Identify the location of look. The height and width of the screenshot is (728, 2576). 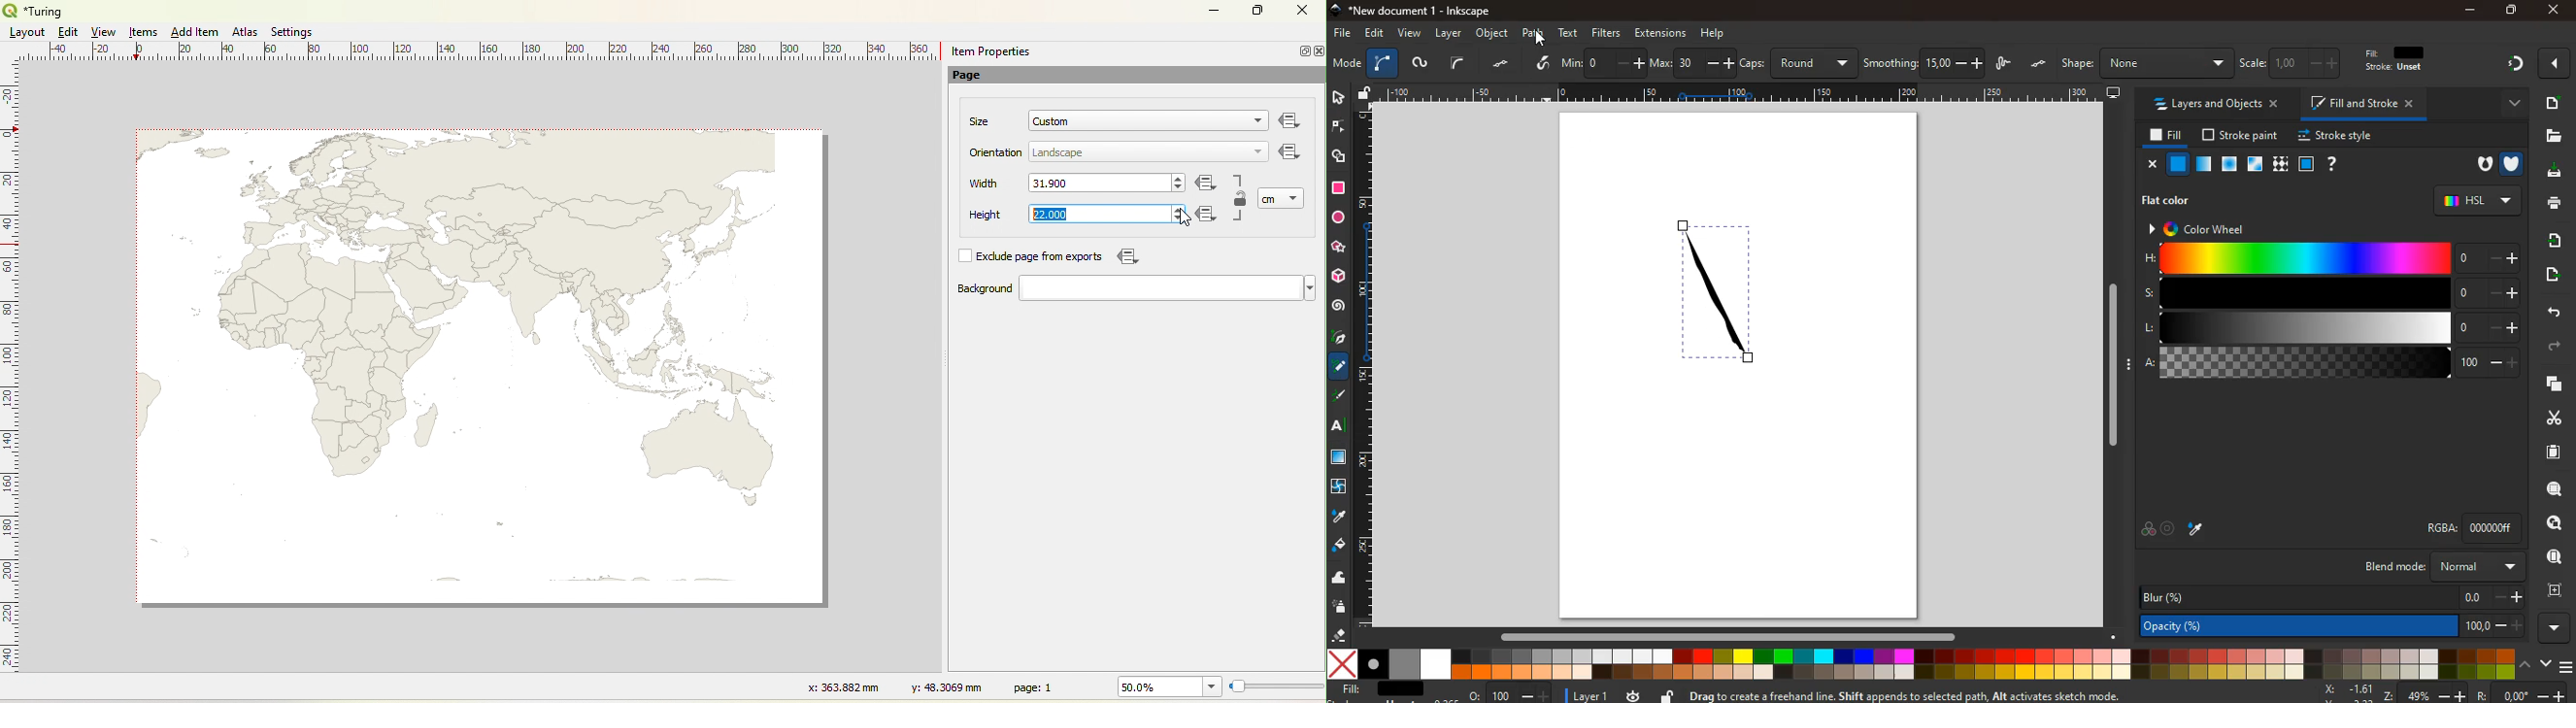
(2554, 558).